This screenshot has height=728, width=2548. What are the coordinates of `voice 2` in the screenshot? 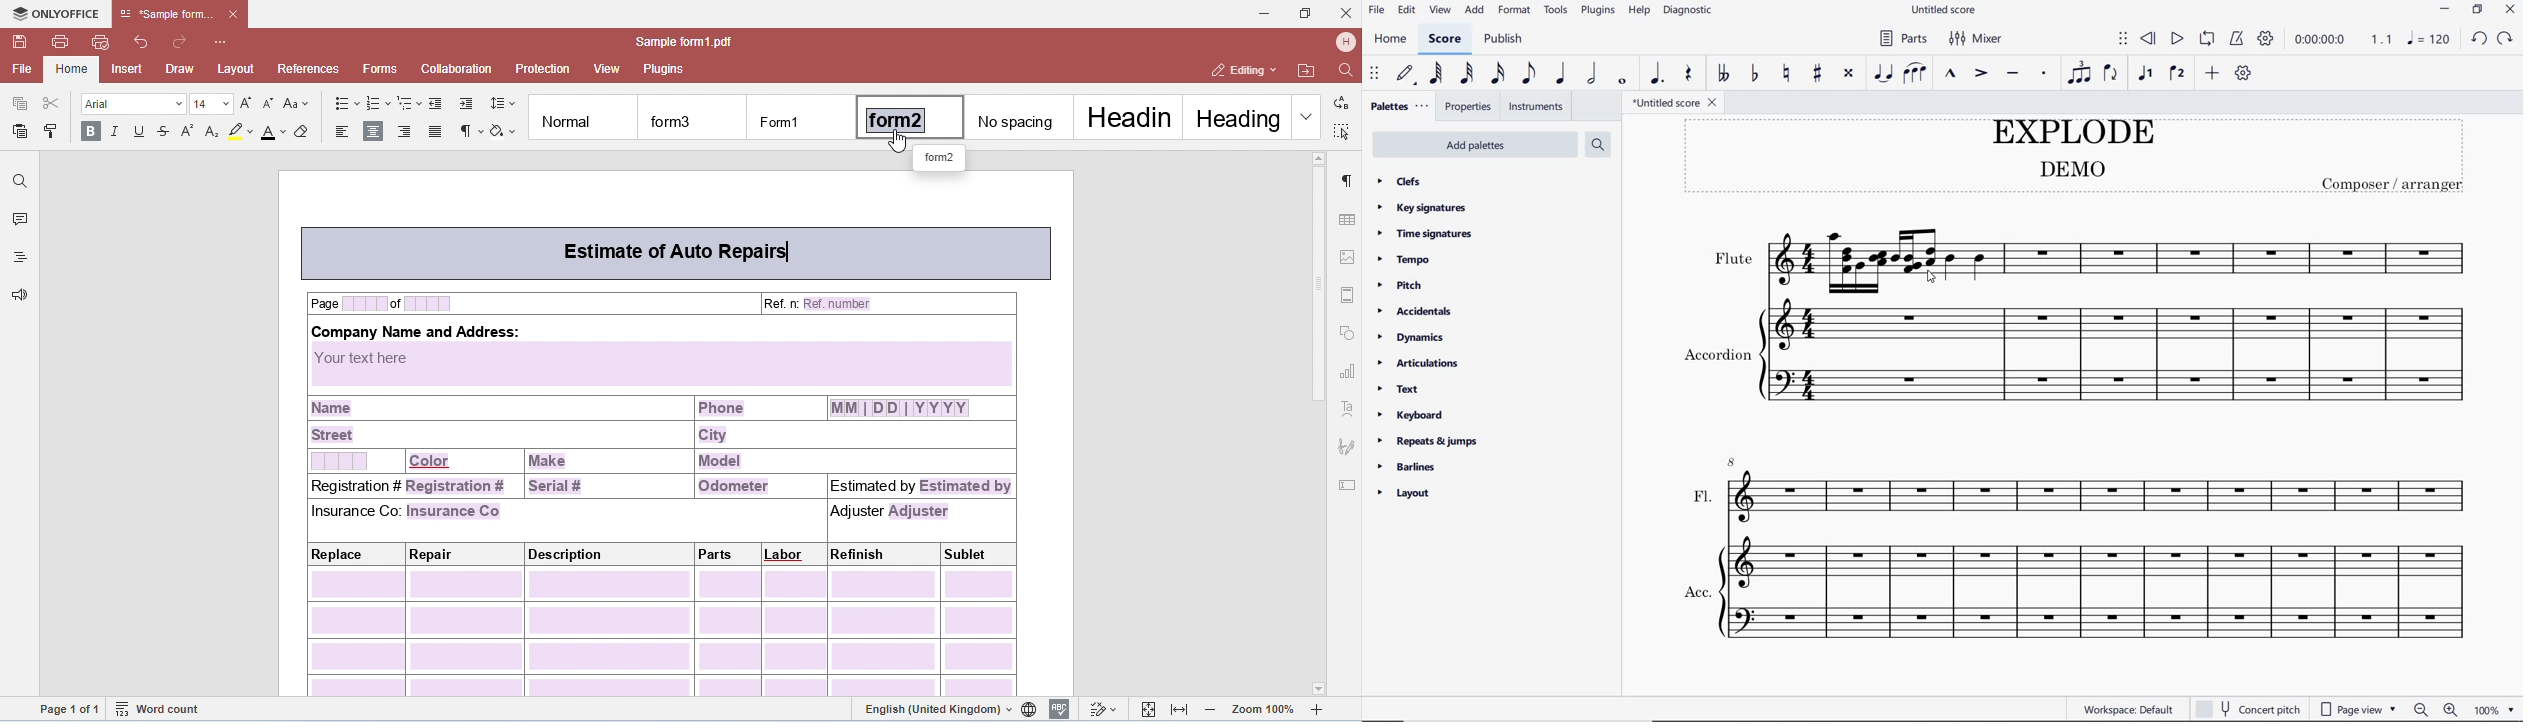 It's located at (2174, 73).